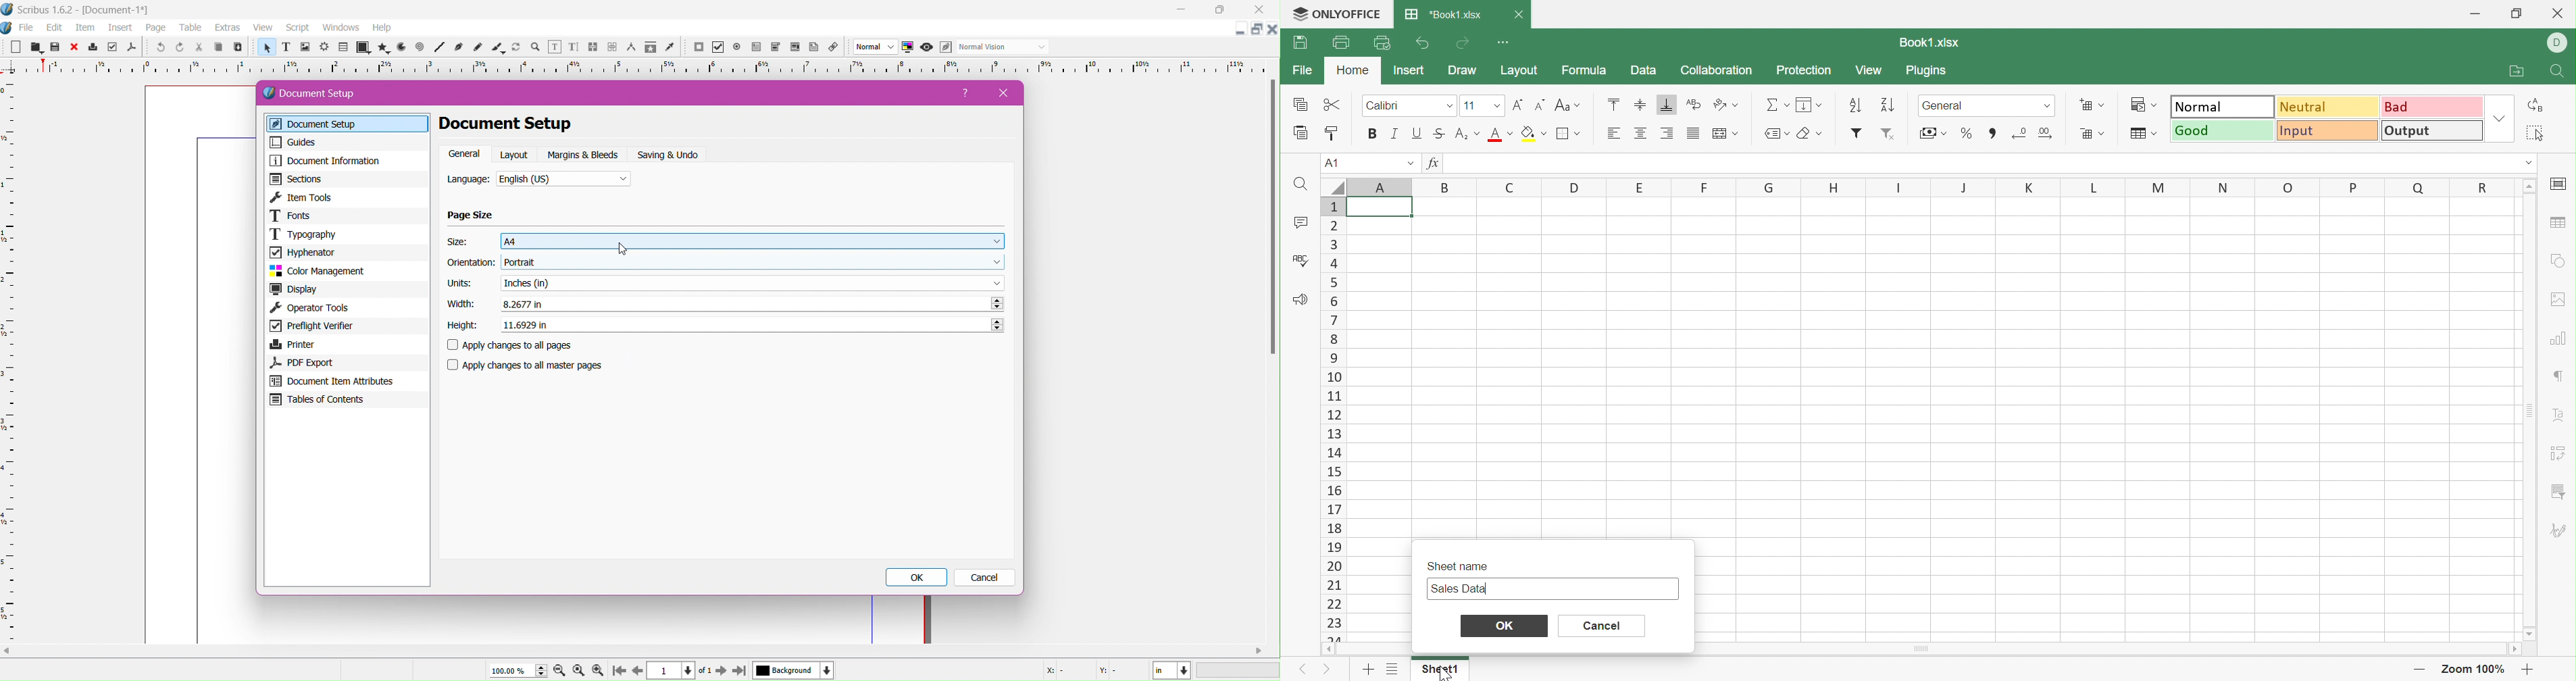 The height and width of the screenshot is (700, 2576). Describe the element at coordinates (756, 47) in the screenshot. I see `pdf checkbox` at that location.